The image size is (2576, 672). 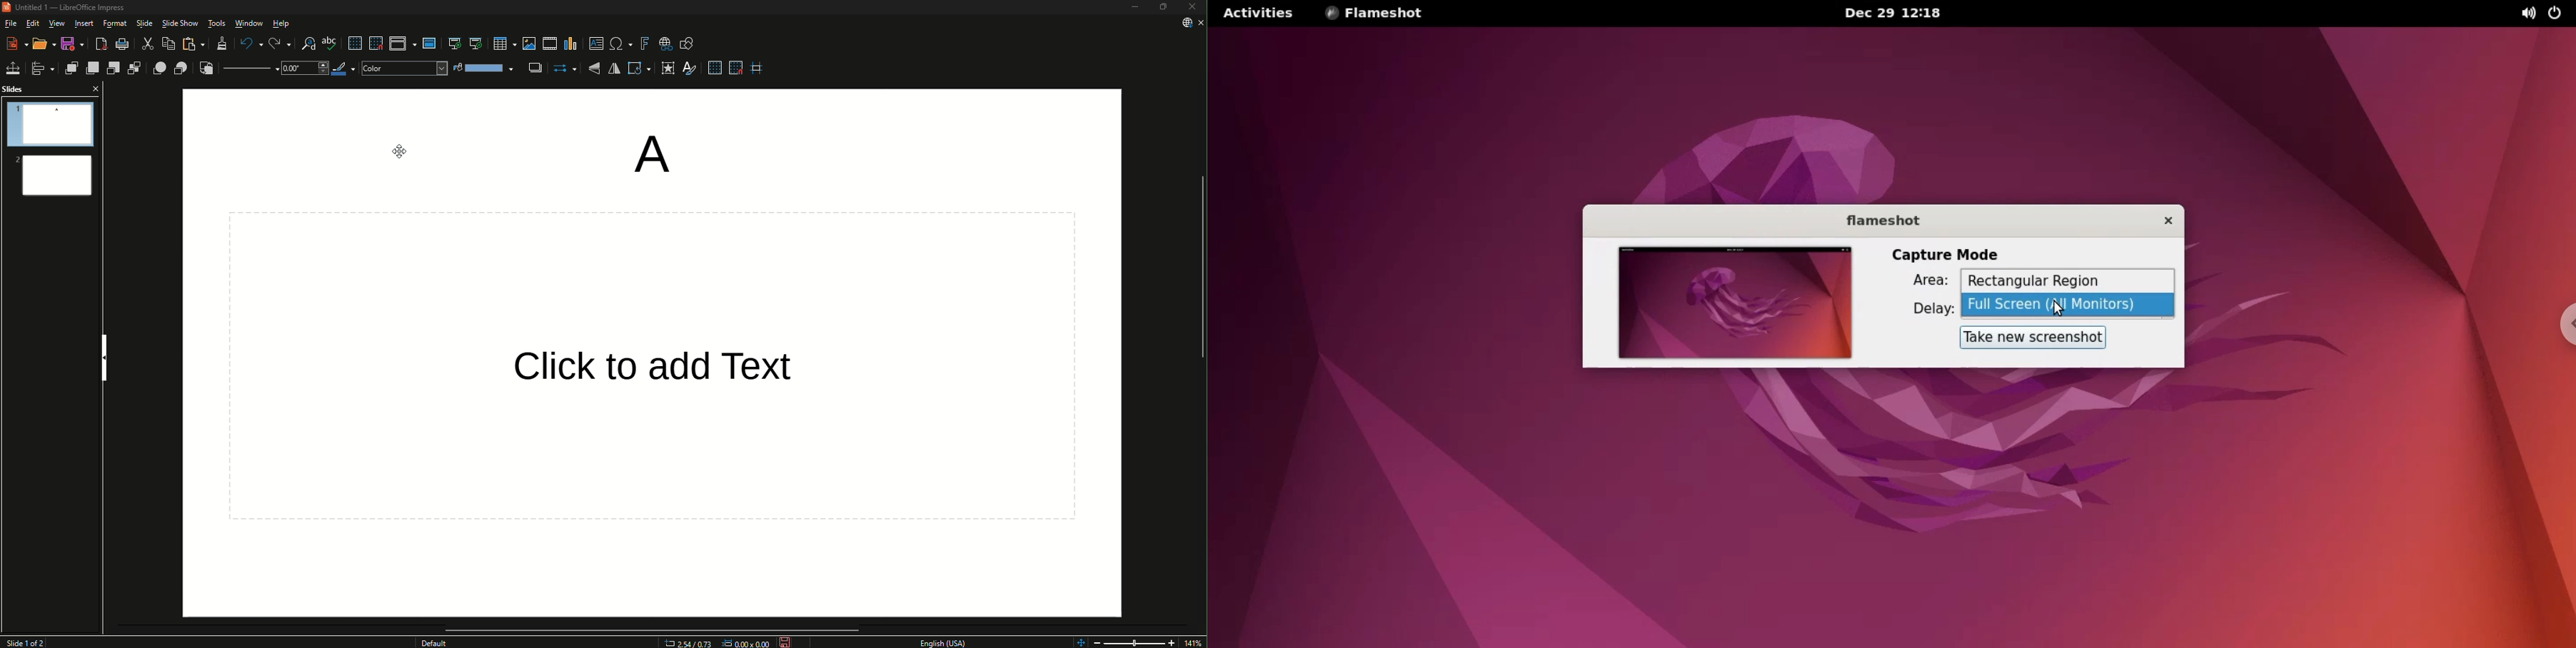 I want to click on Tools, so click(x=218, y=24).